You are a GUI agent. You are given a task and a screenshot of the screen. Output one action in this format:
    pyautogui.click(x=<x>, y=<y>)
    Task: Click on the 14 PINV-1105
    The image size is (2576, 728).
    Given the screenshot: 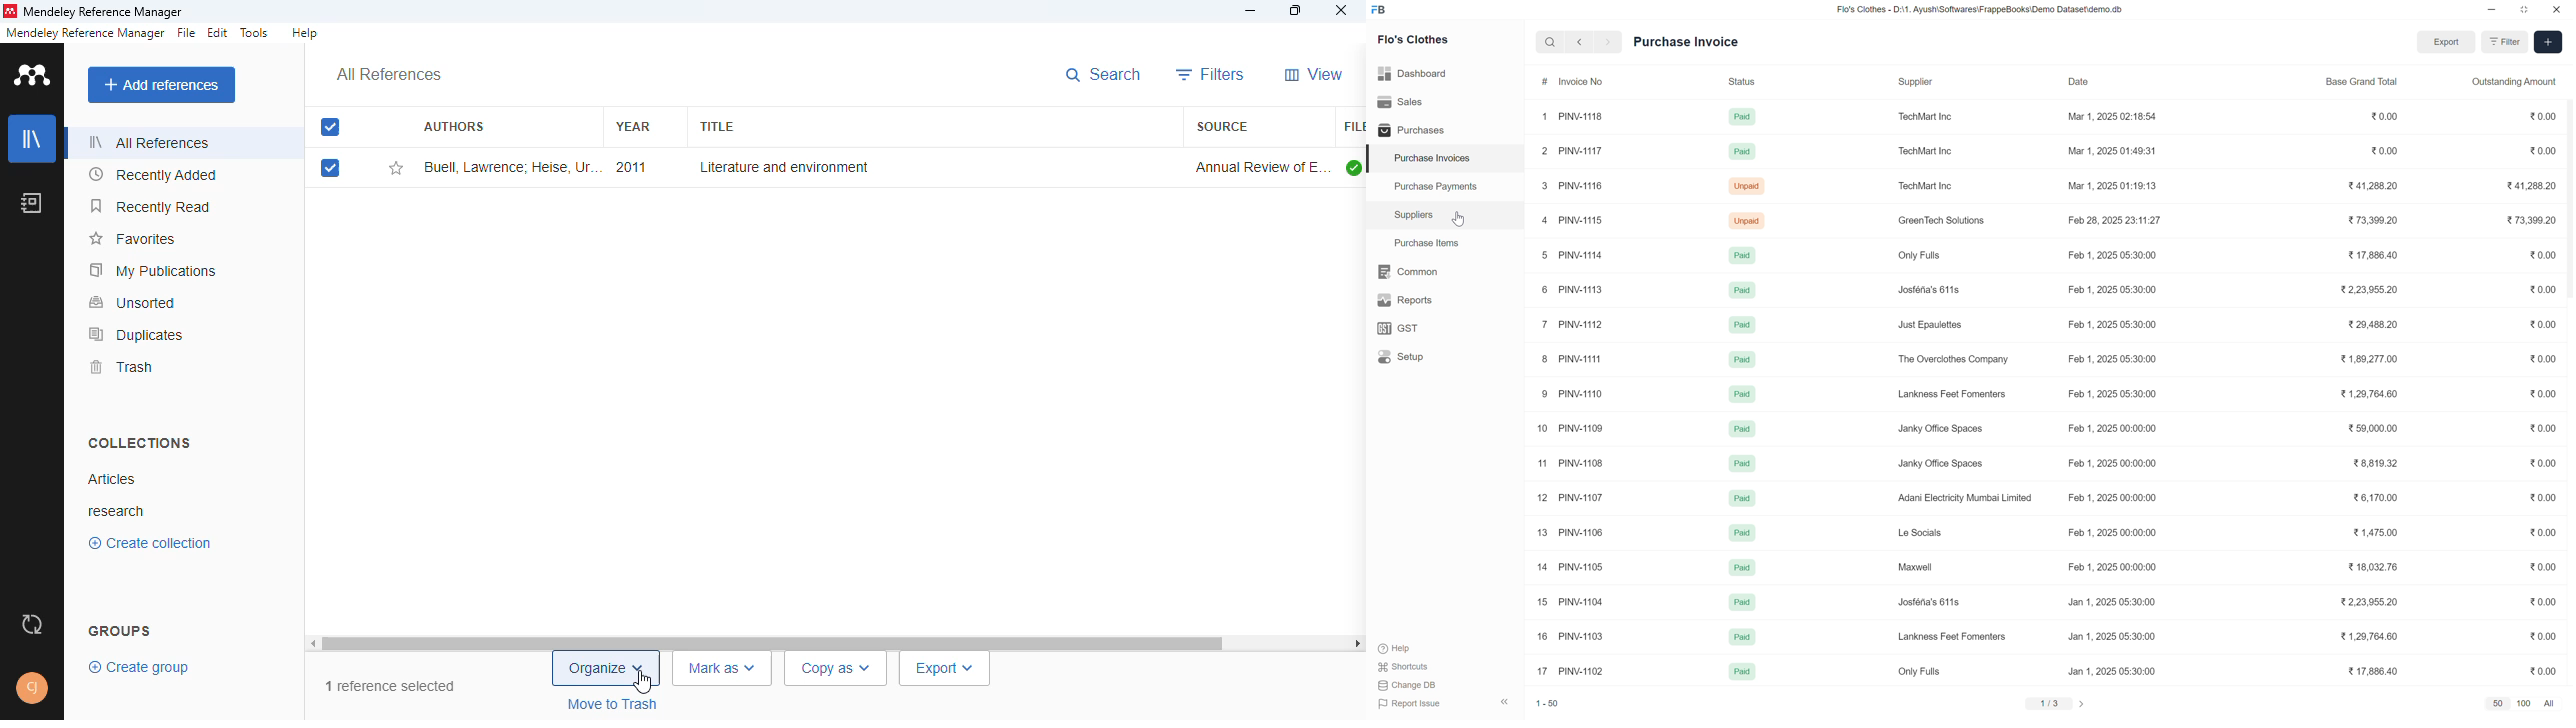 What is the action you would take?
    pyautogui.click(x=1571, y=566)
    